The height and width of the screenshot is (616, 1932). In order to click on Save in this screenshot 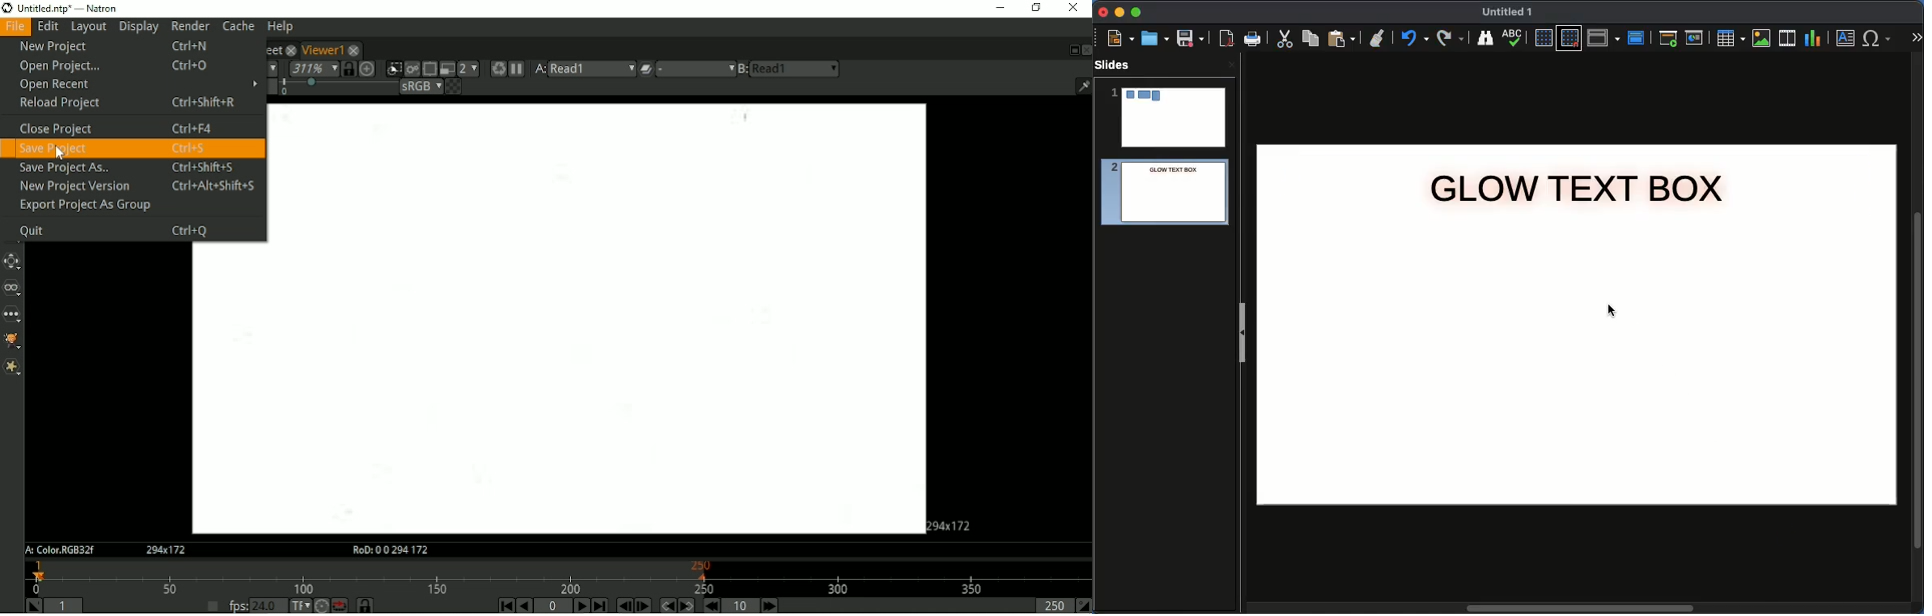, I will do `click(1192, 37)`.